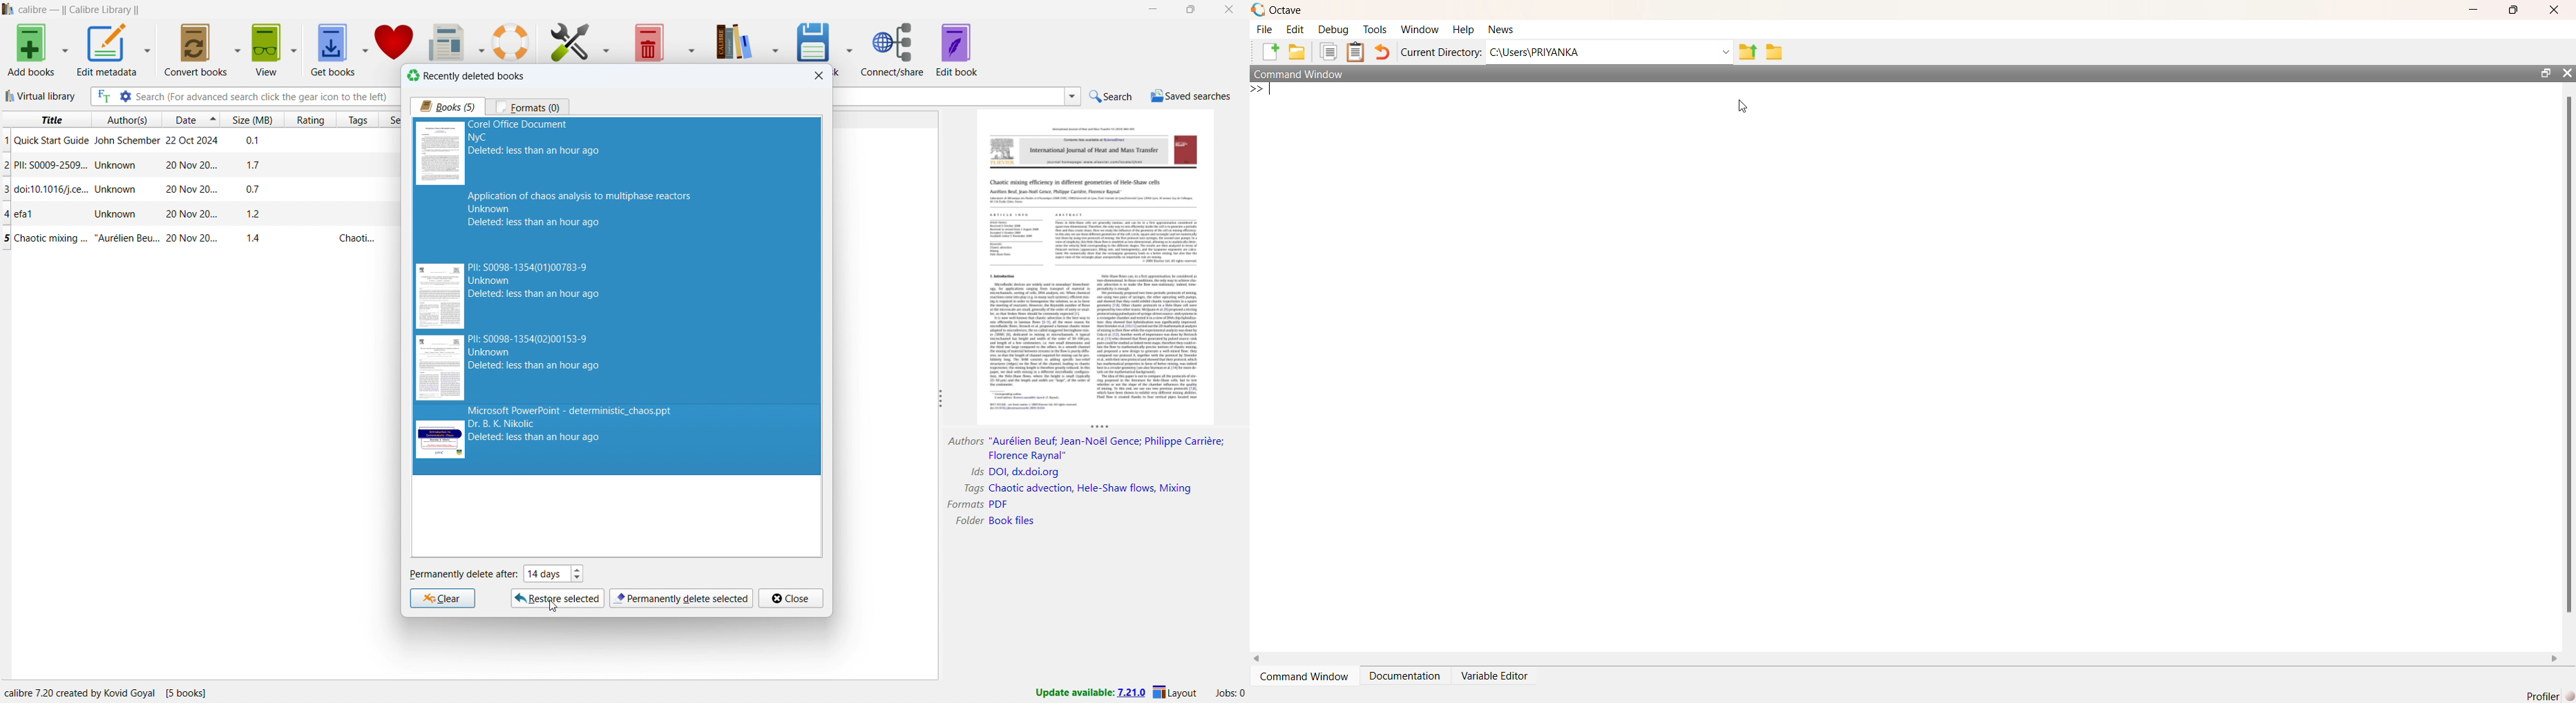 The height and width of the screenshot is (728, 2576). Describe the element at coordinates (40, 95) in the screenshot. I see `virtual library` at that location.